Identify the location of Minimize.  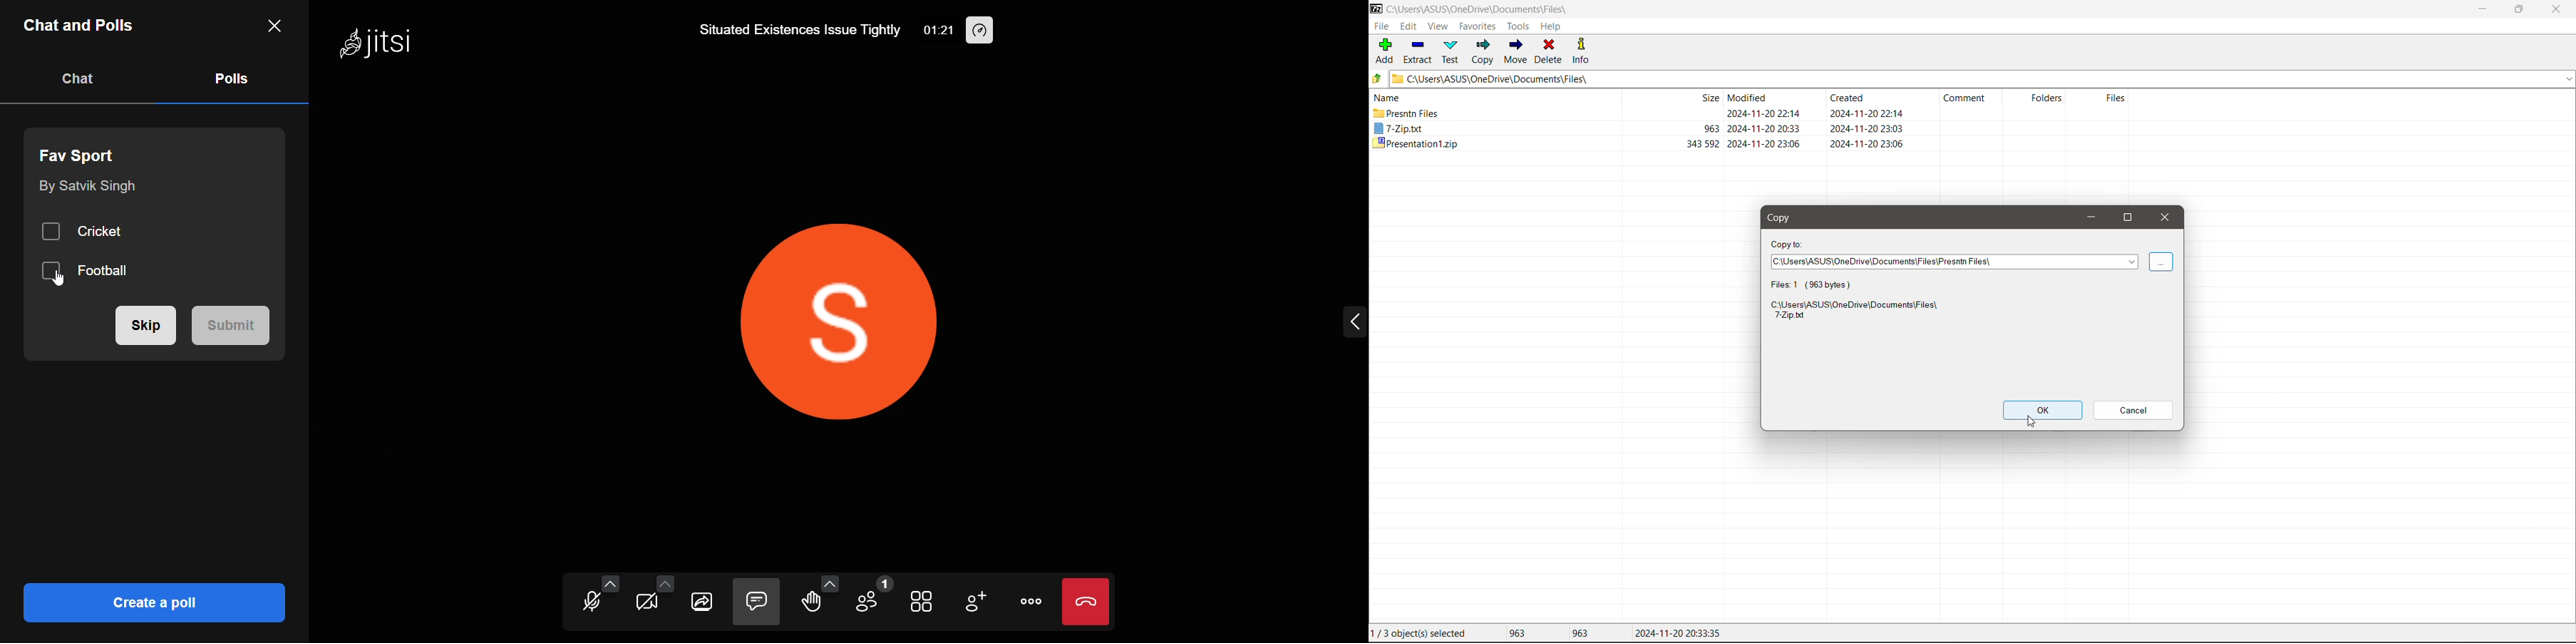
(2481, 9).